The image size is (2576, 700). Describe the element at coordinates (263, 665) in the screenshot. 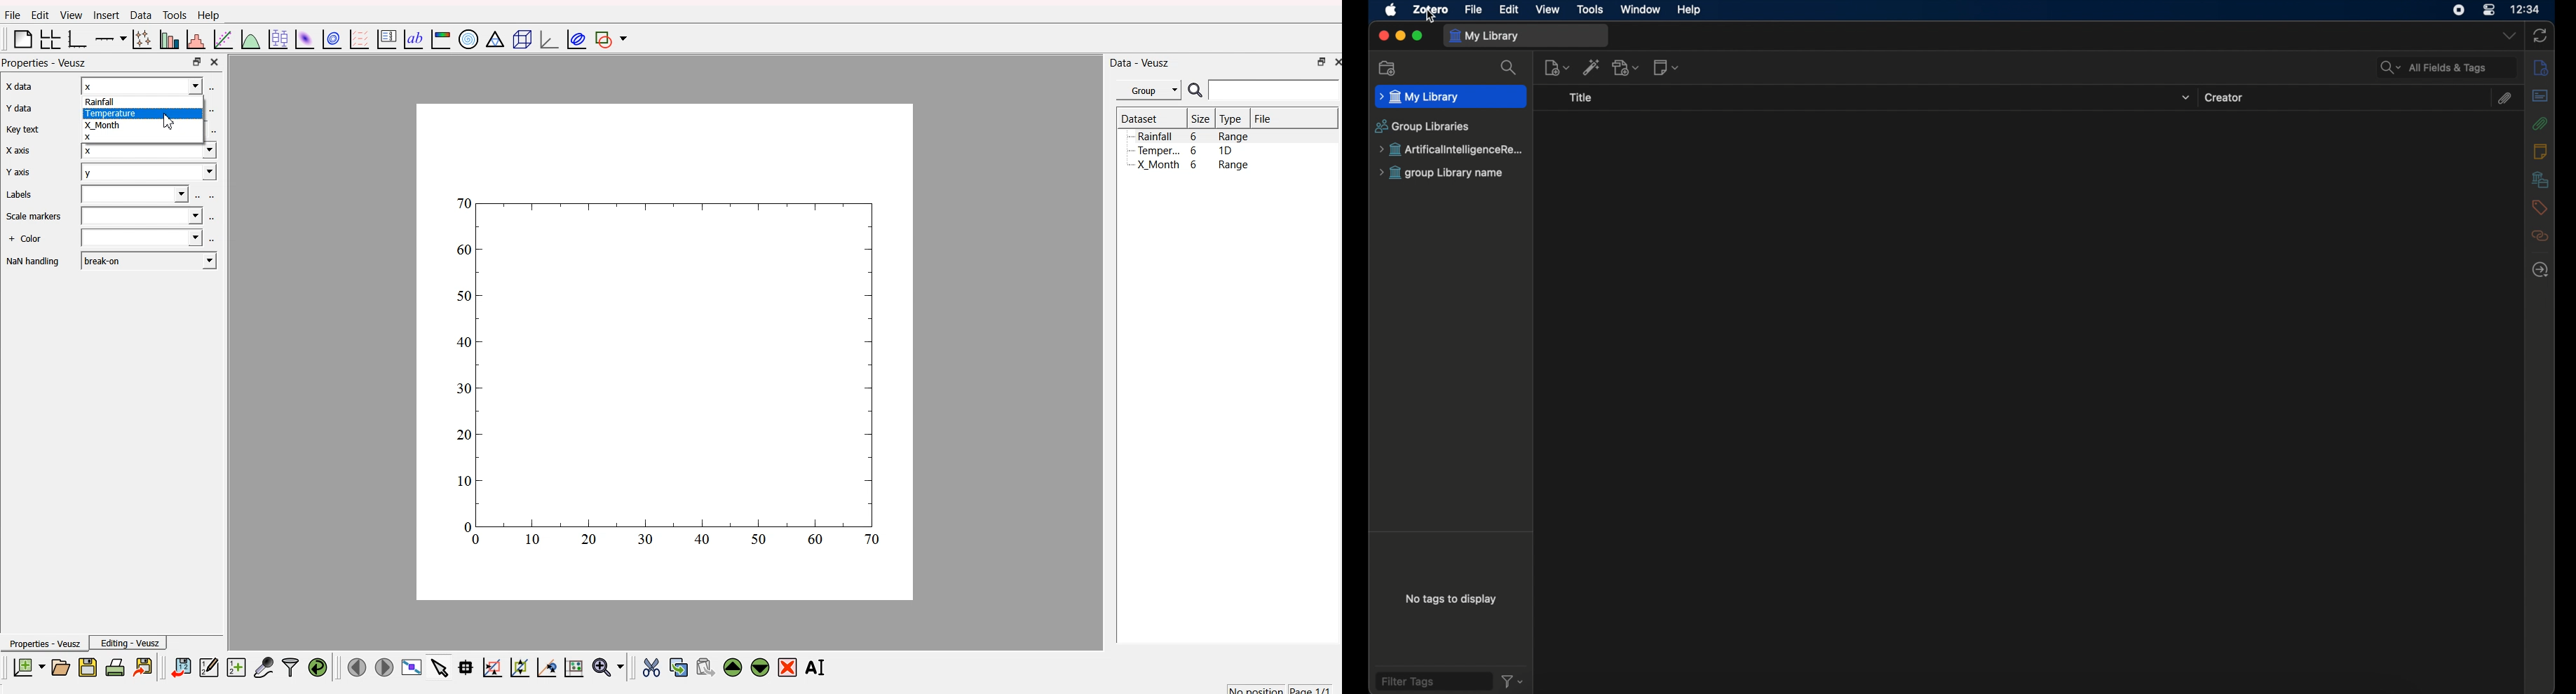

I see `capture a dataset` at that location.